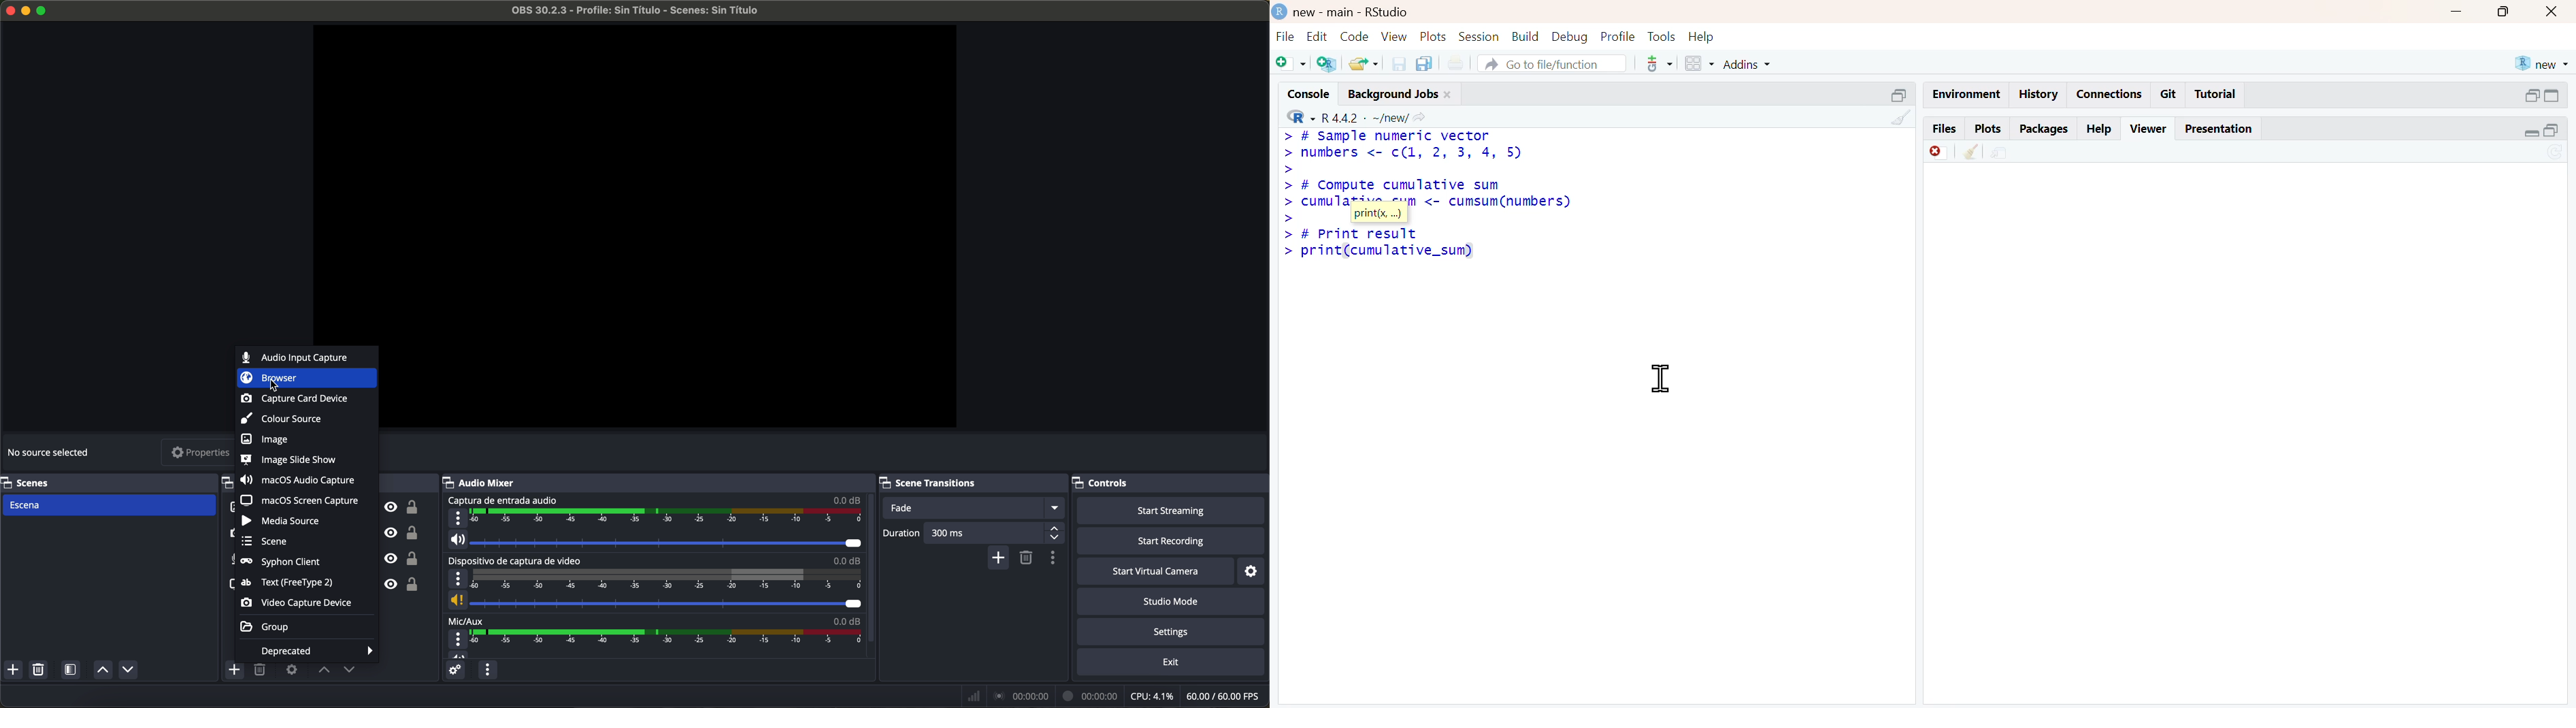 This screenshot has height=728, width=2576. I want to click on environment, so click(2000, 155).